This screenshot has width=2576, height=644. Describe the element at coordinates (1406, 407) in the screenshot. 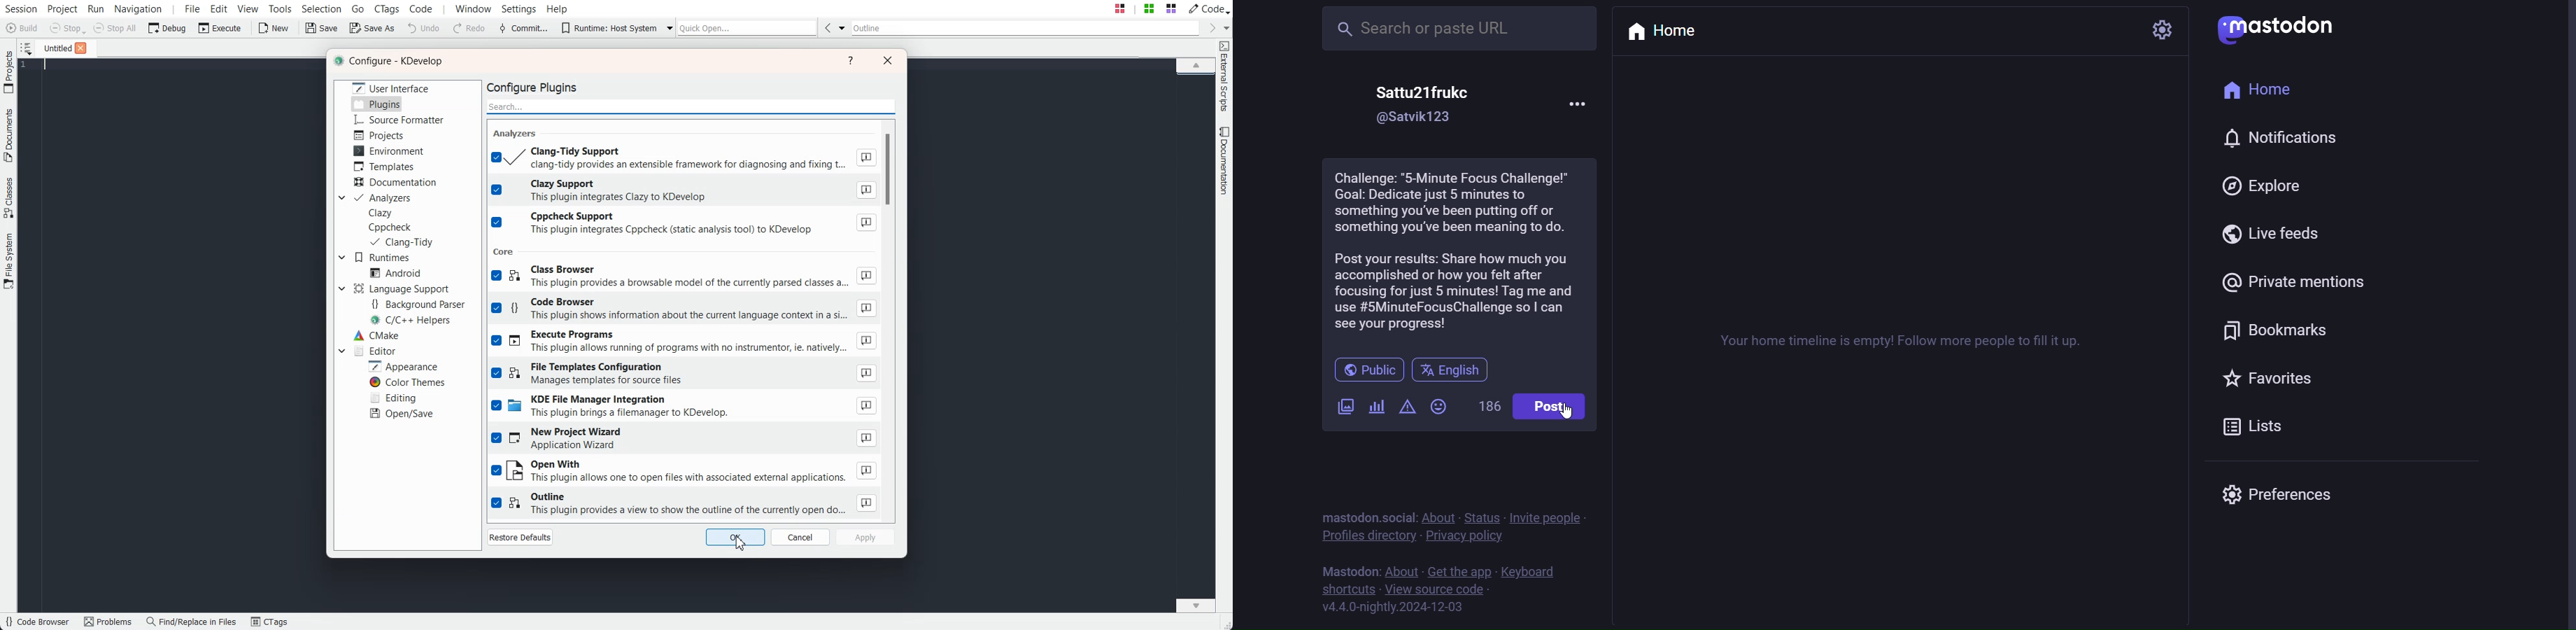

I see `content warning` at that location.